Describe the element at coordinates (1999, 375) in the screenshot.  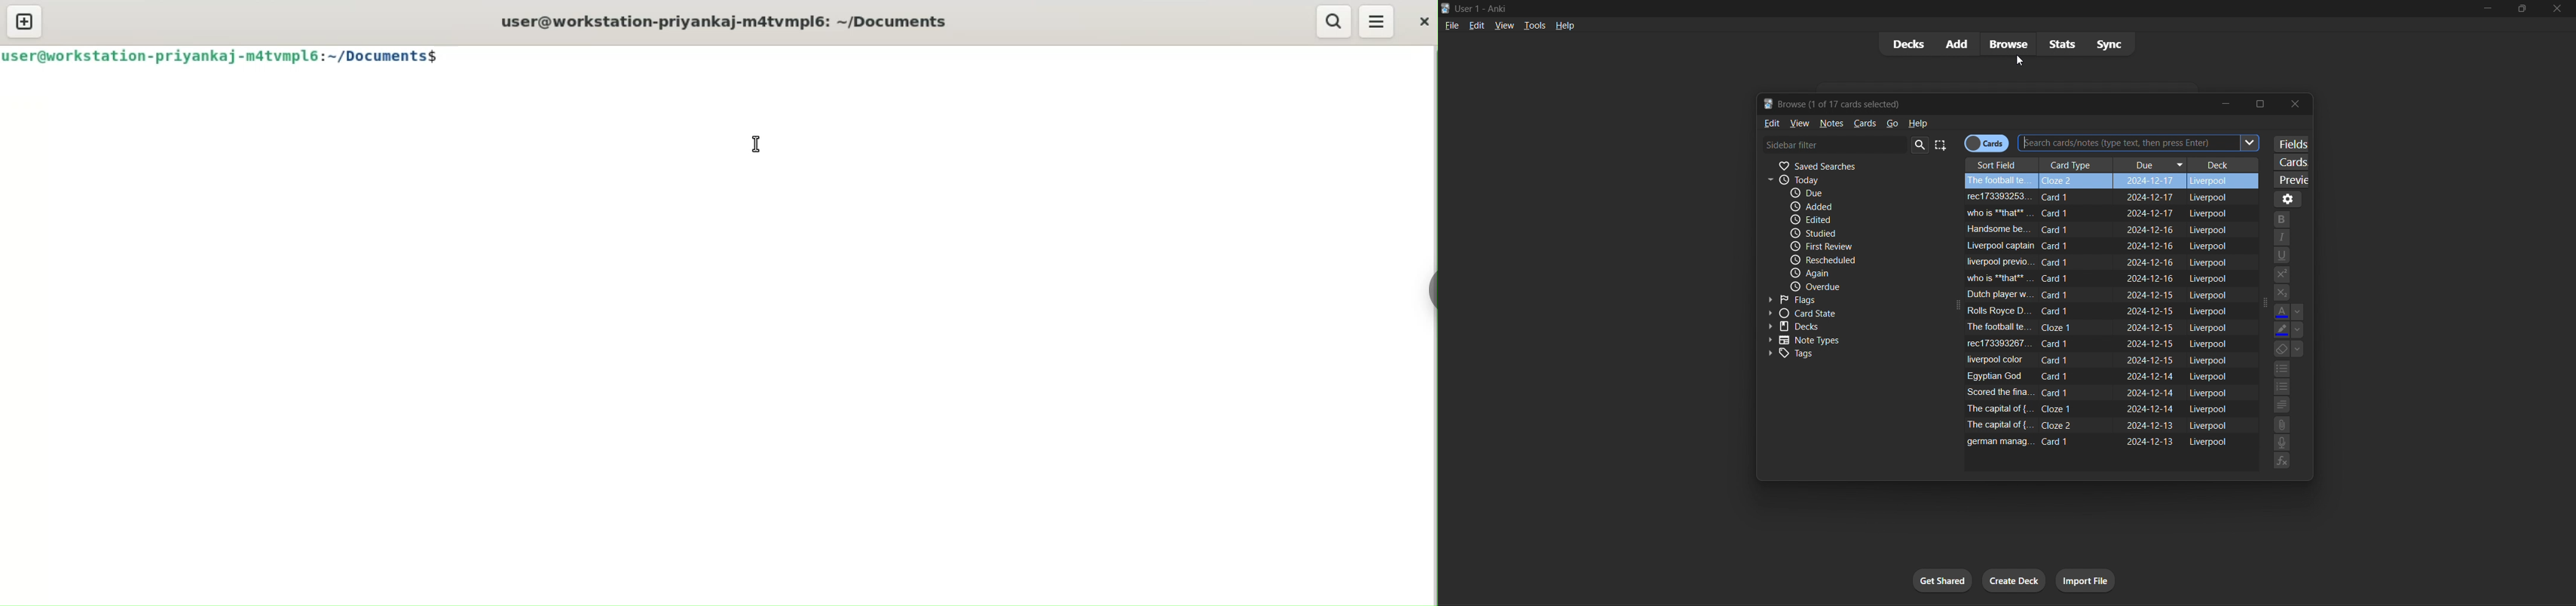
I see `field` at that location.